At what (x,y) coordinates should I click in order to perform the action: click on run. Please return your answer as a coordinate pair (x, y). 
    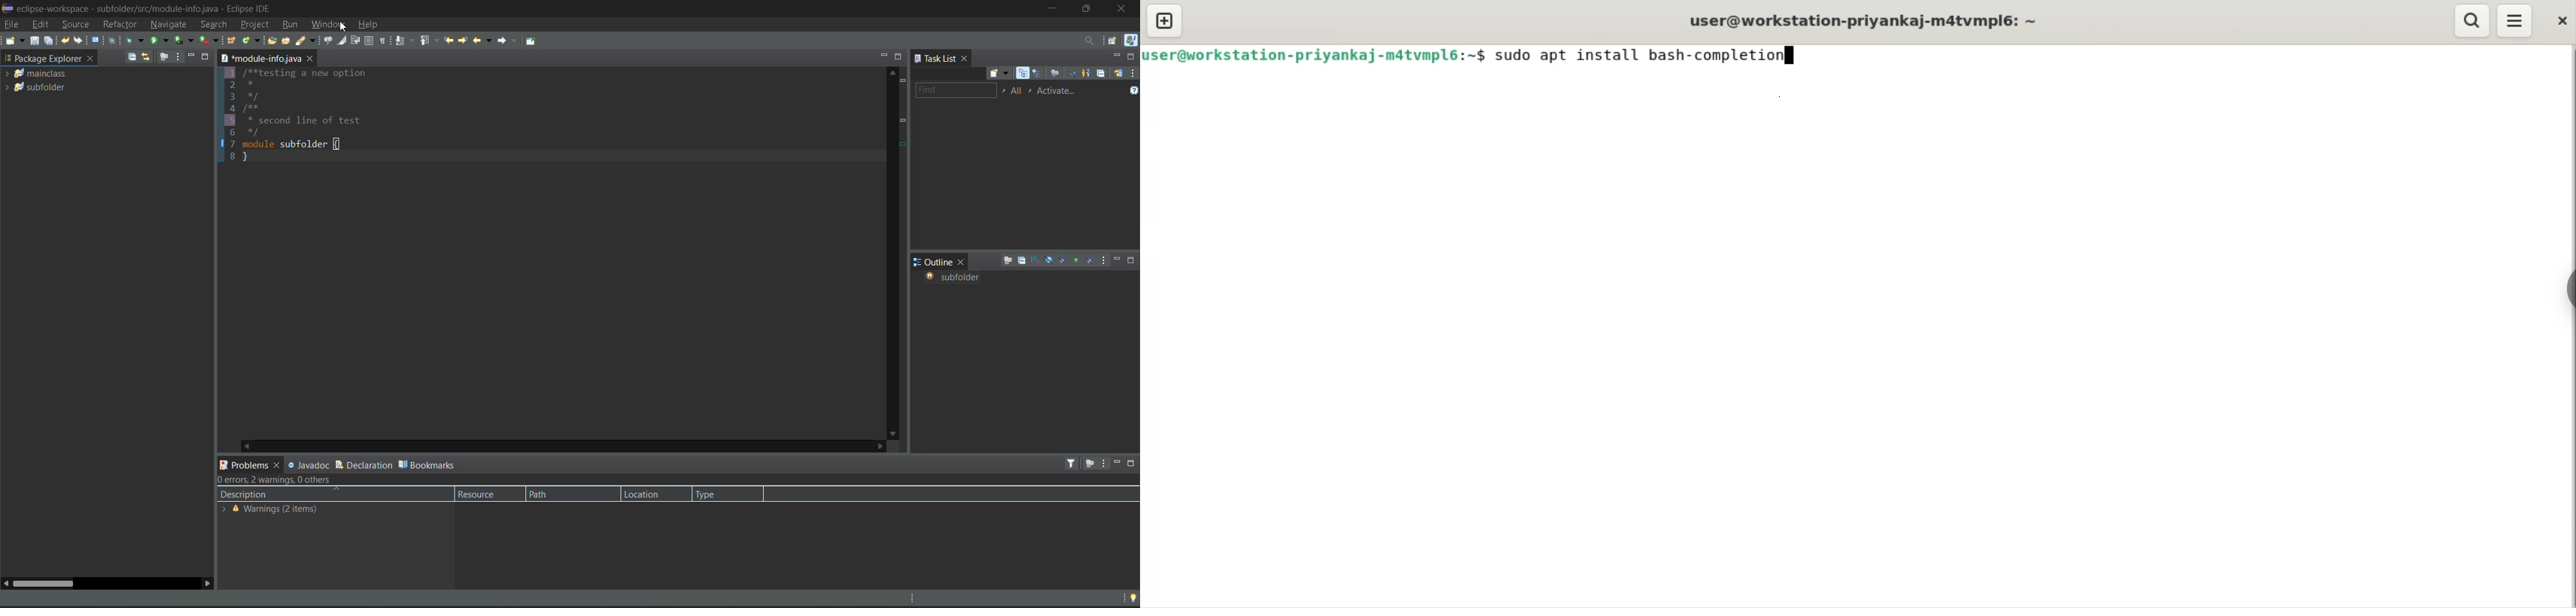
    Looking at the image, I should click on (160, 40).